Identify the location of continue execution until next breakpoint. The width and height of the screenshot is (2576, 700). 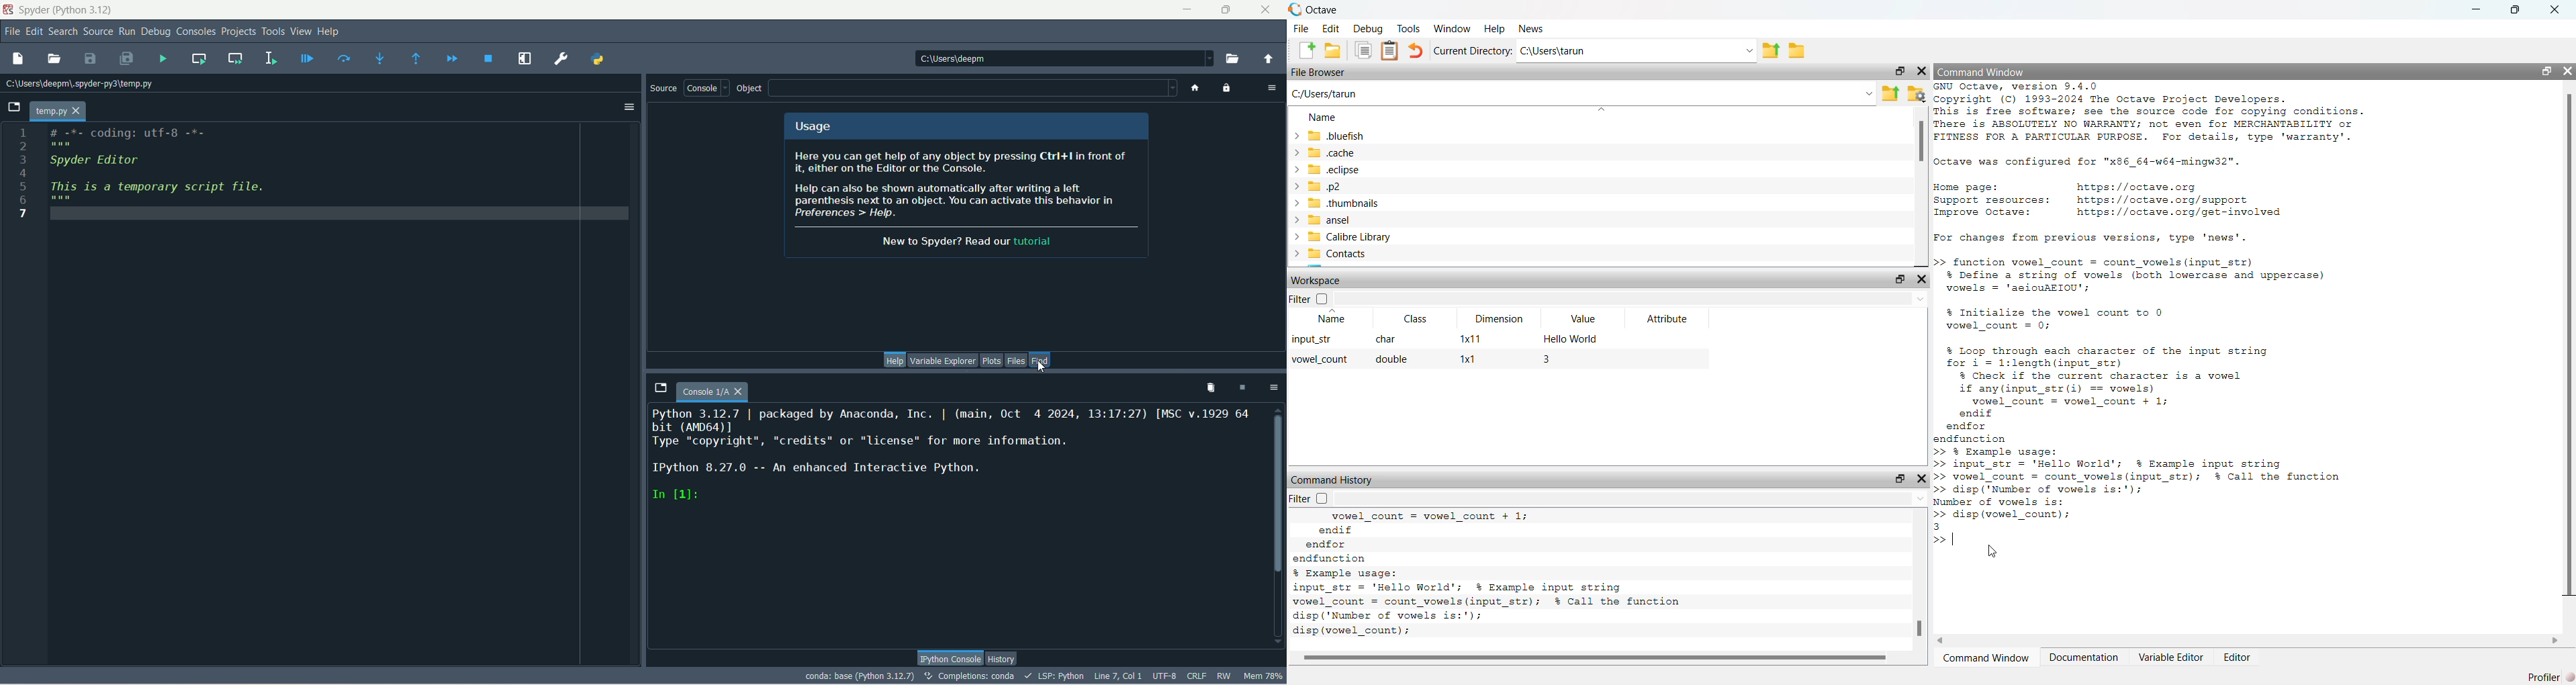
(450, 58).